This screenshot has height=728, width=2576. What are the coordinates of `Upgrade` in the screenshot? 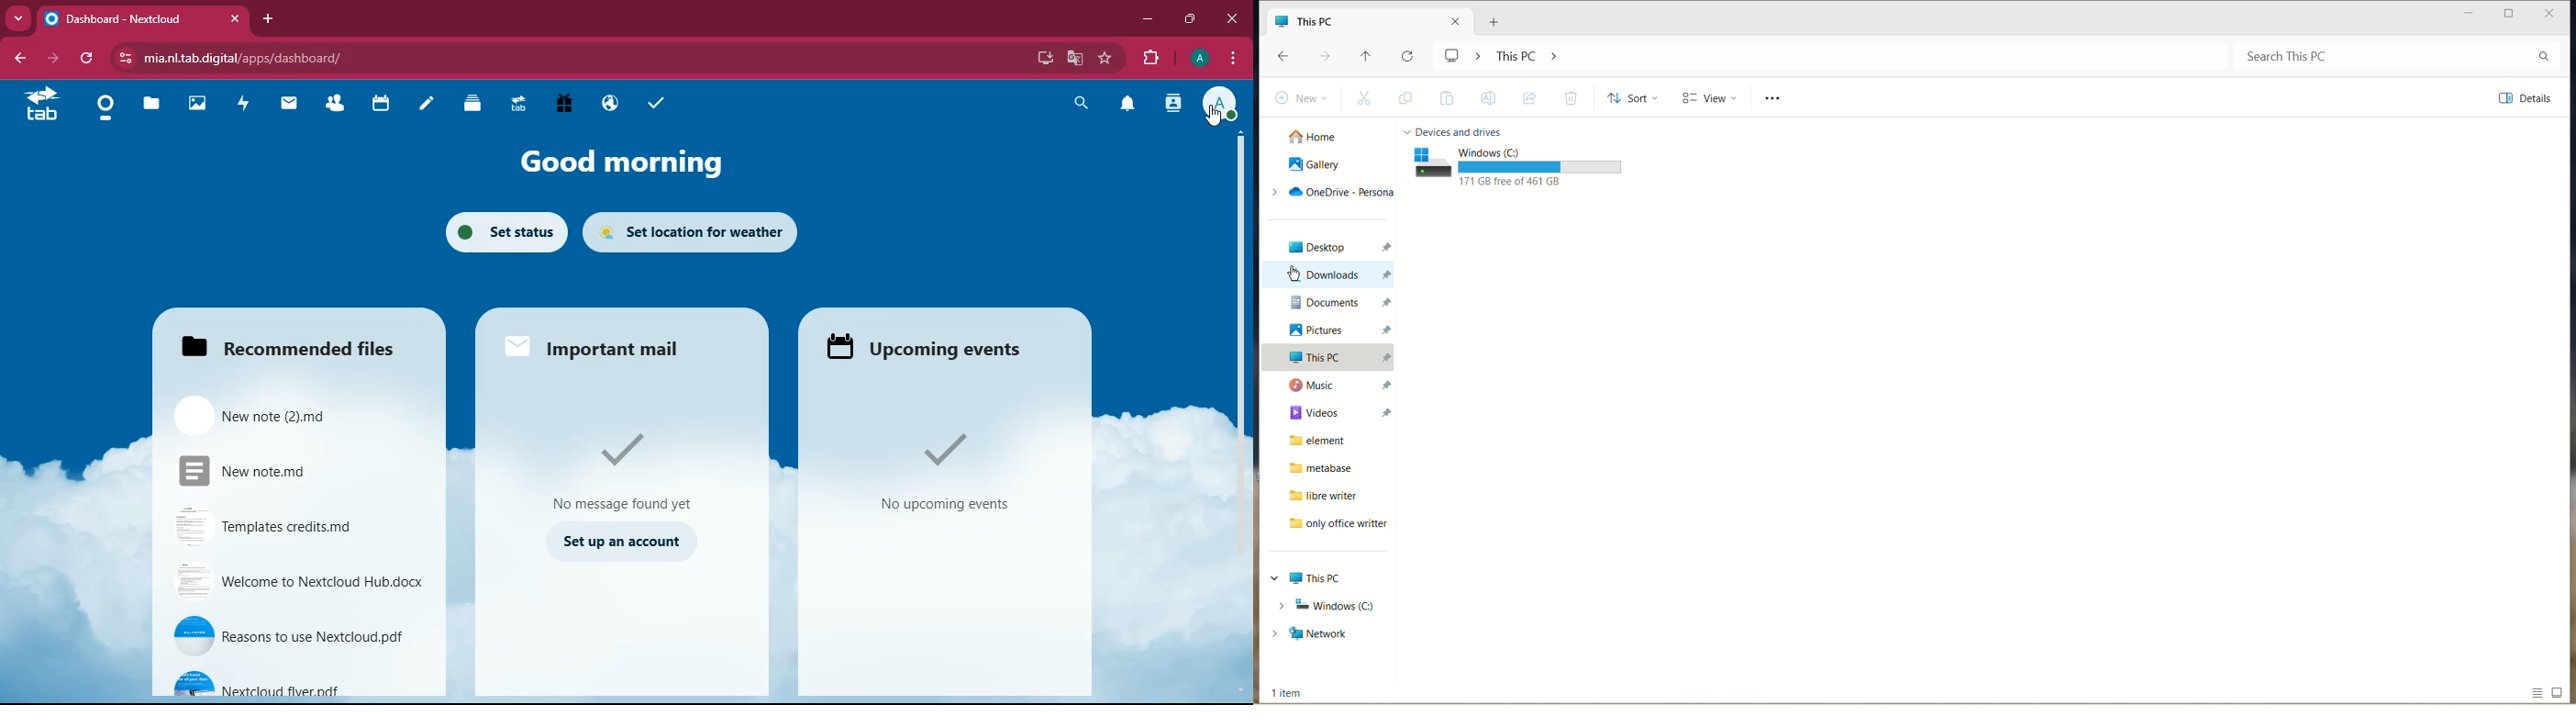 It's located at (519, 106).